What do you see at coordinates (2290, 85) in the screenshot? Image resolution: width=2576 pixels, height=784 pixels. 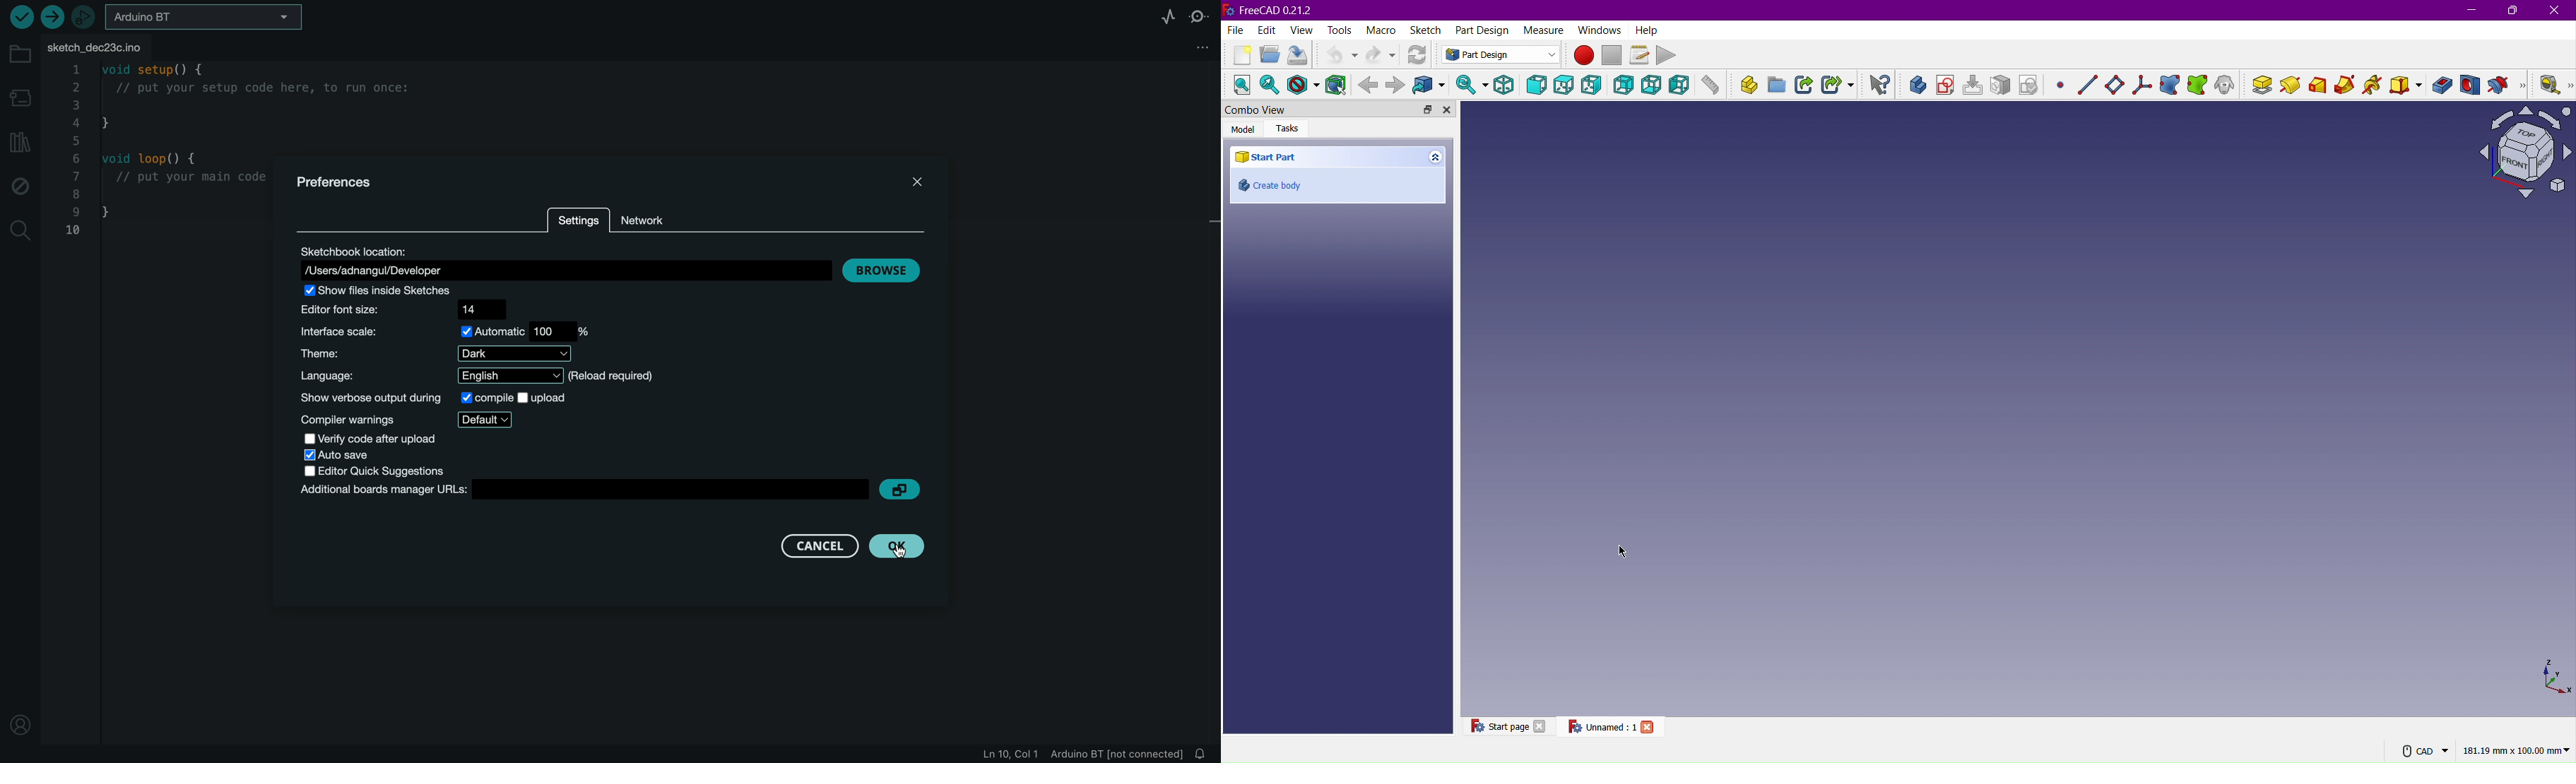 I see `Revolution` at bounding box center [2290, 85].